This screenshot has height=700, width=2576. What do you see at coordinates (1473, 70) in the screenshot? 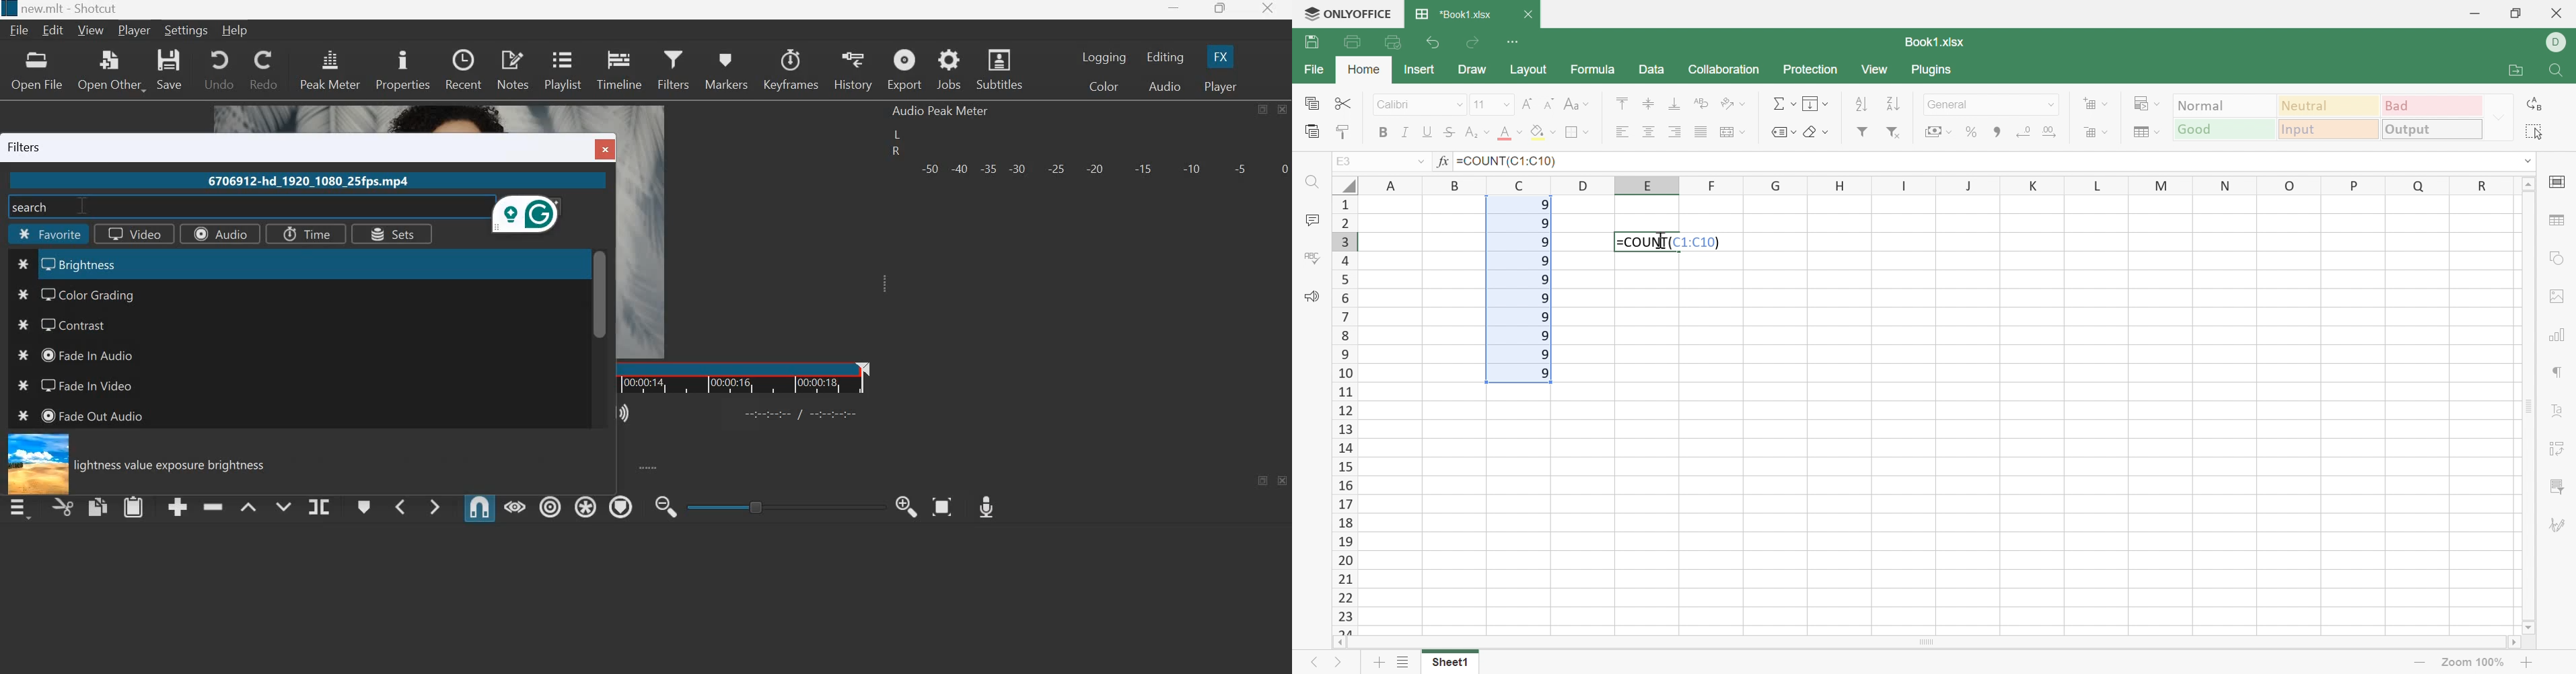
I see `Draw` at bounding box center [1473, 70].